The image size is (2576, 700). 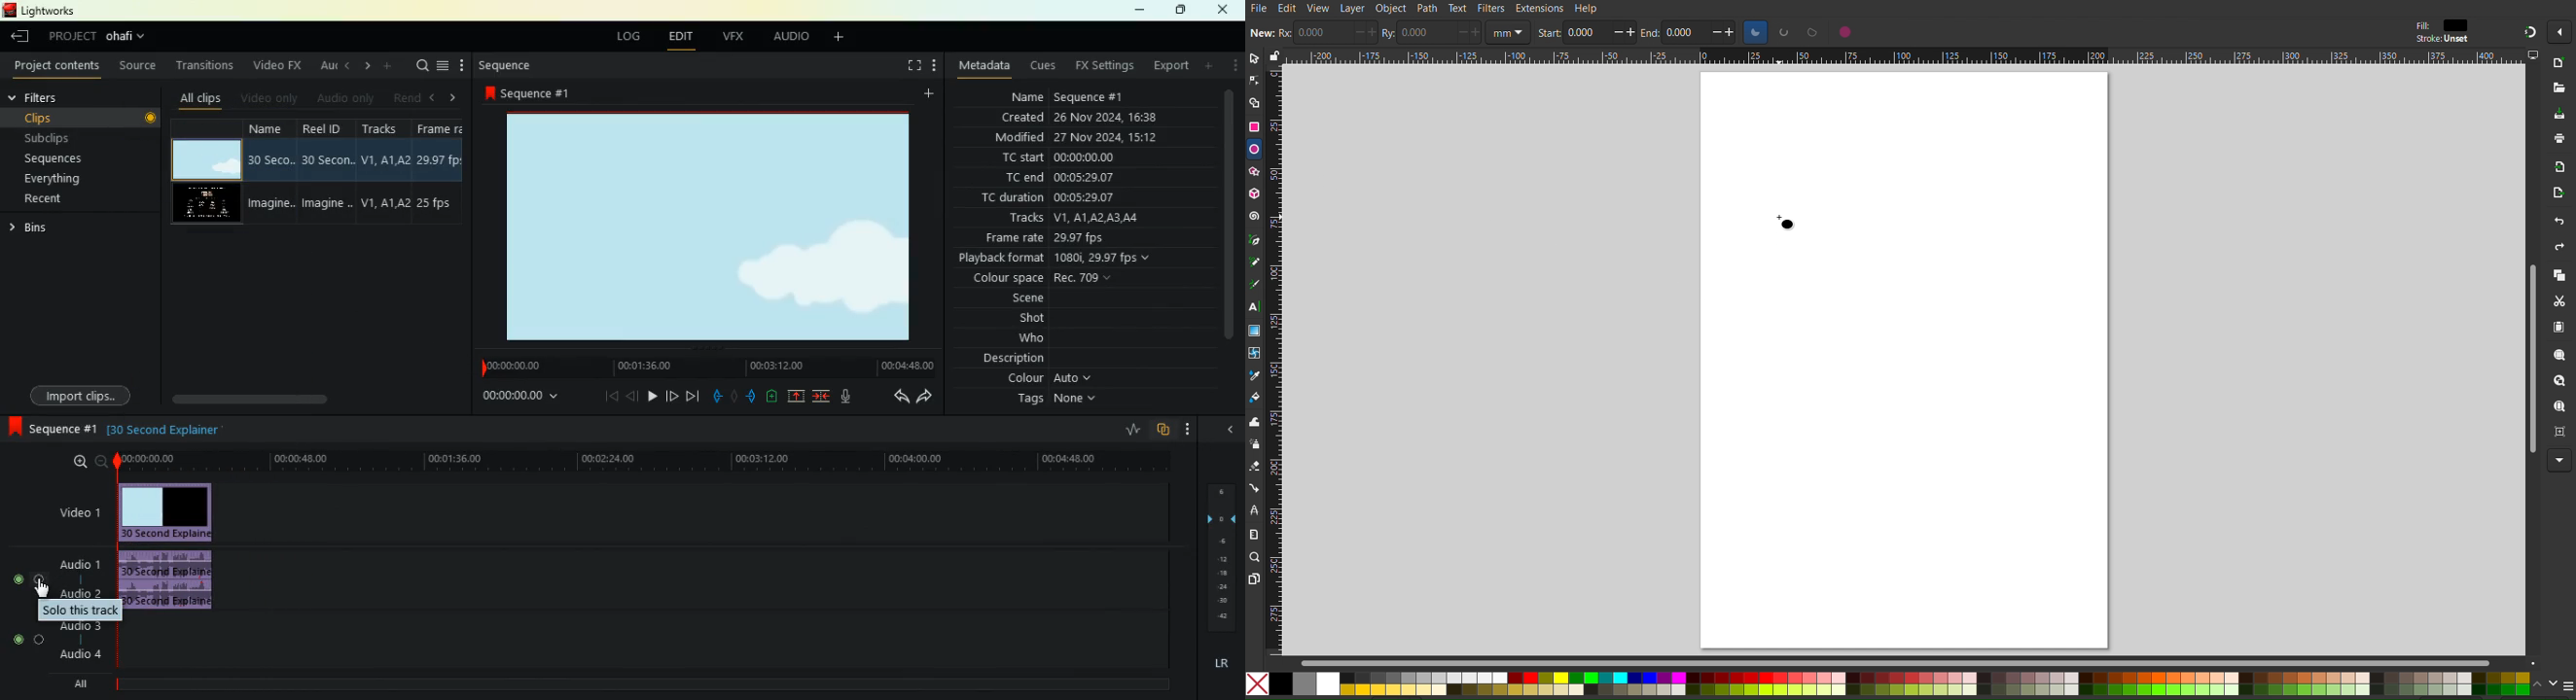 What do you see at coordinates (327, 171) in the screenshot?
I see `reel id` at bounding box center [327, 171].